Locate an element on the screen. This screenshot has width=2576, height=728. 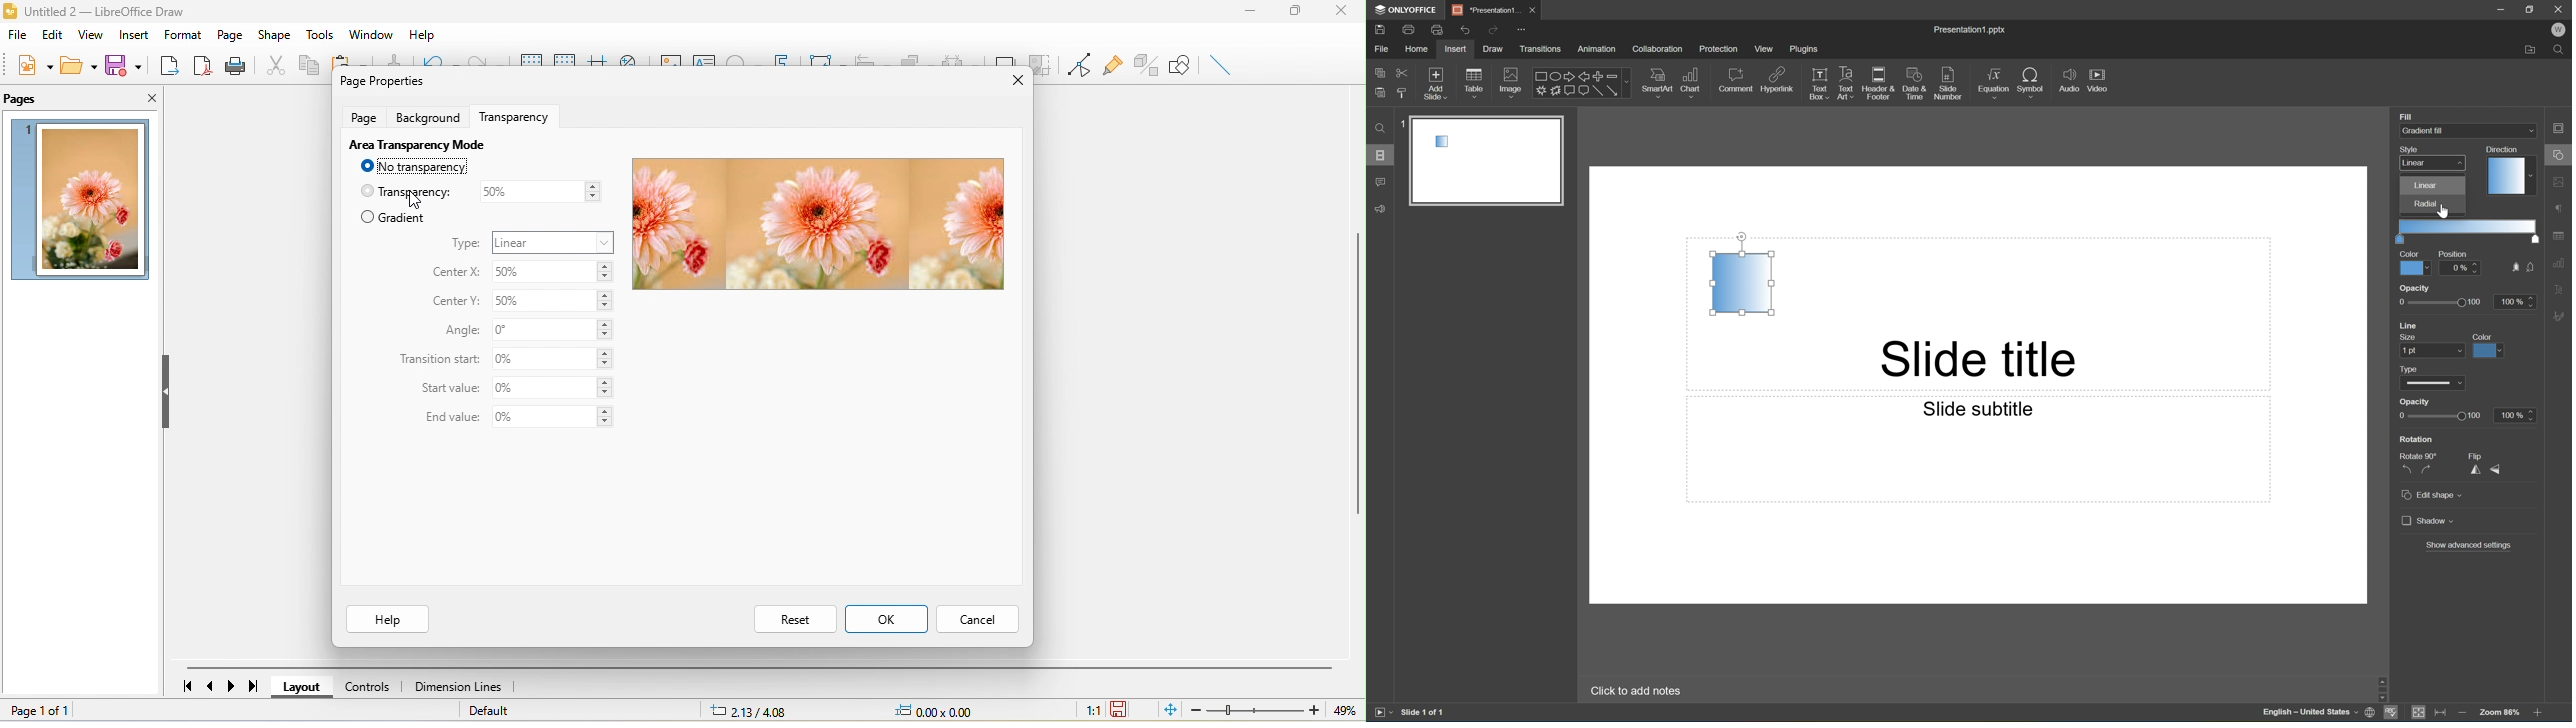
save is located at coordinates (122, 64).